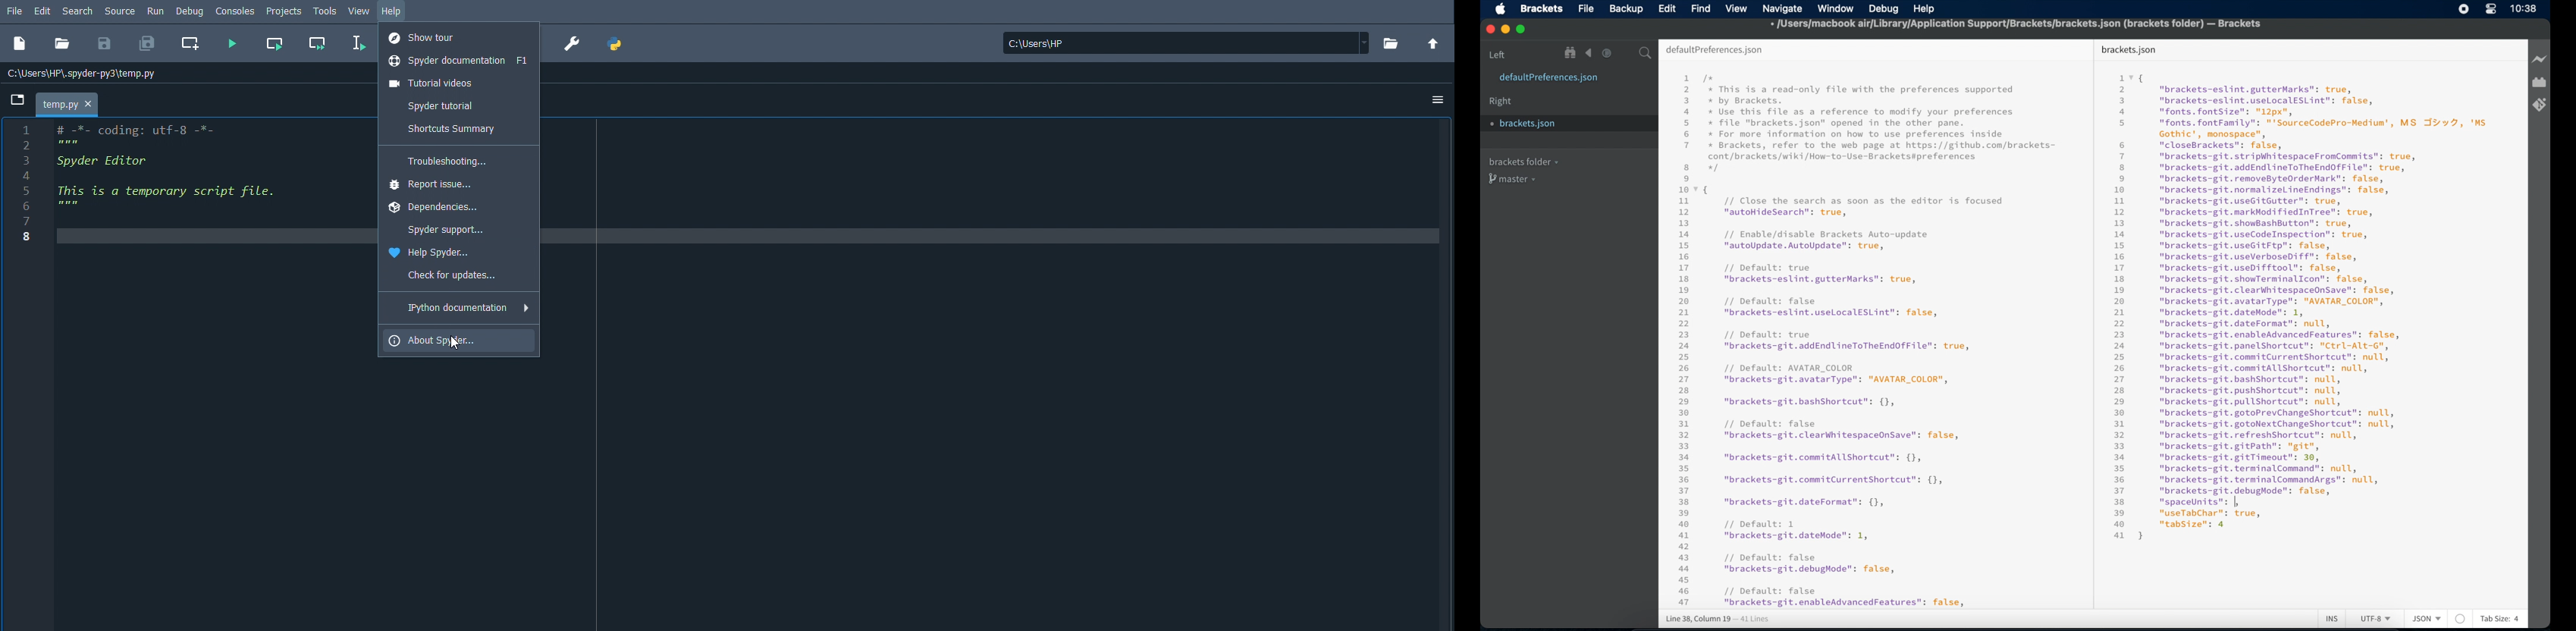  Describe the element at coordinates (2490, 9) in the screenshot. I see `control center` at that location.